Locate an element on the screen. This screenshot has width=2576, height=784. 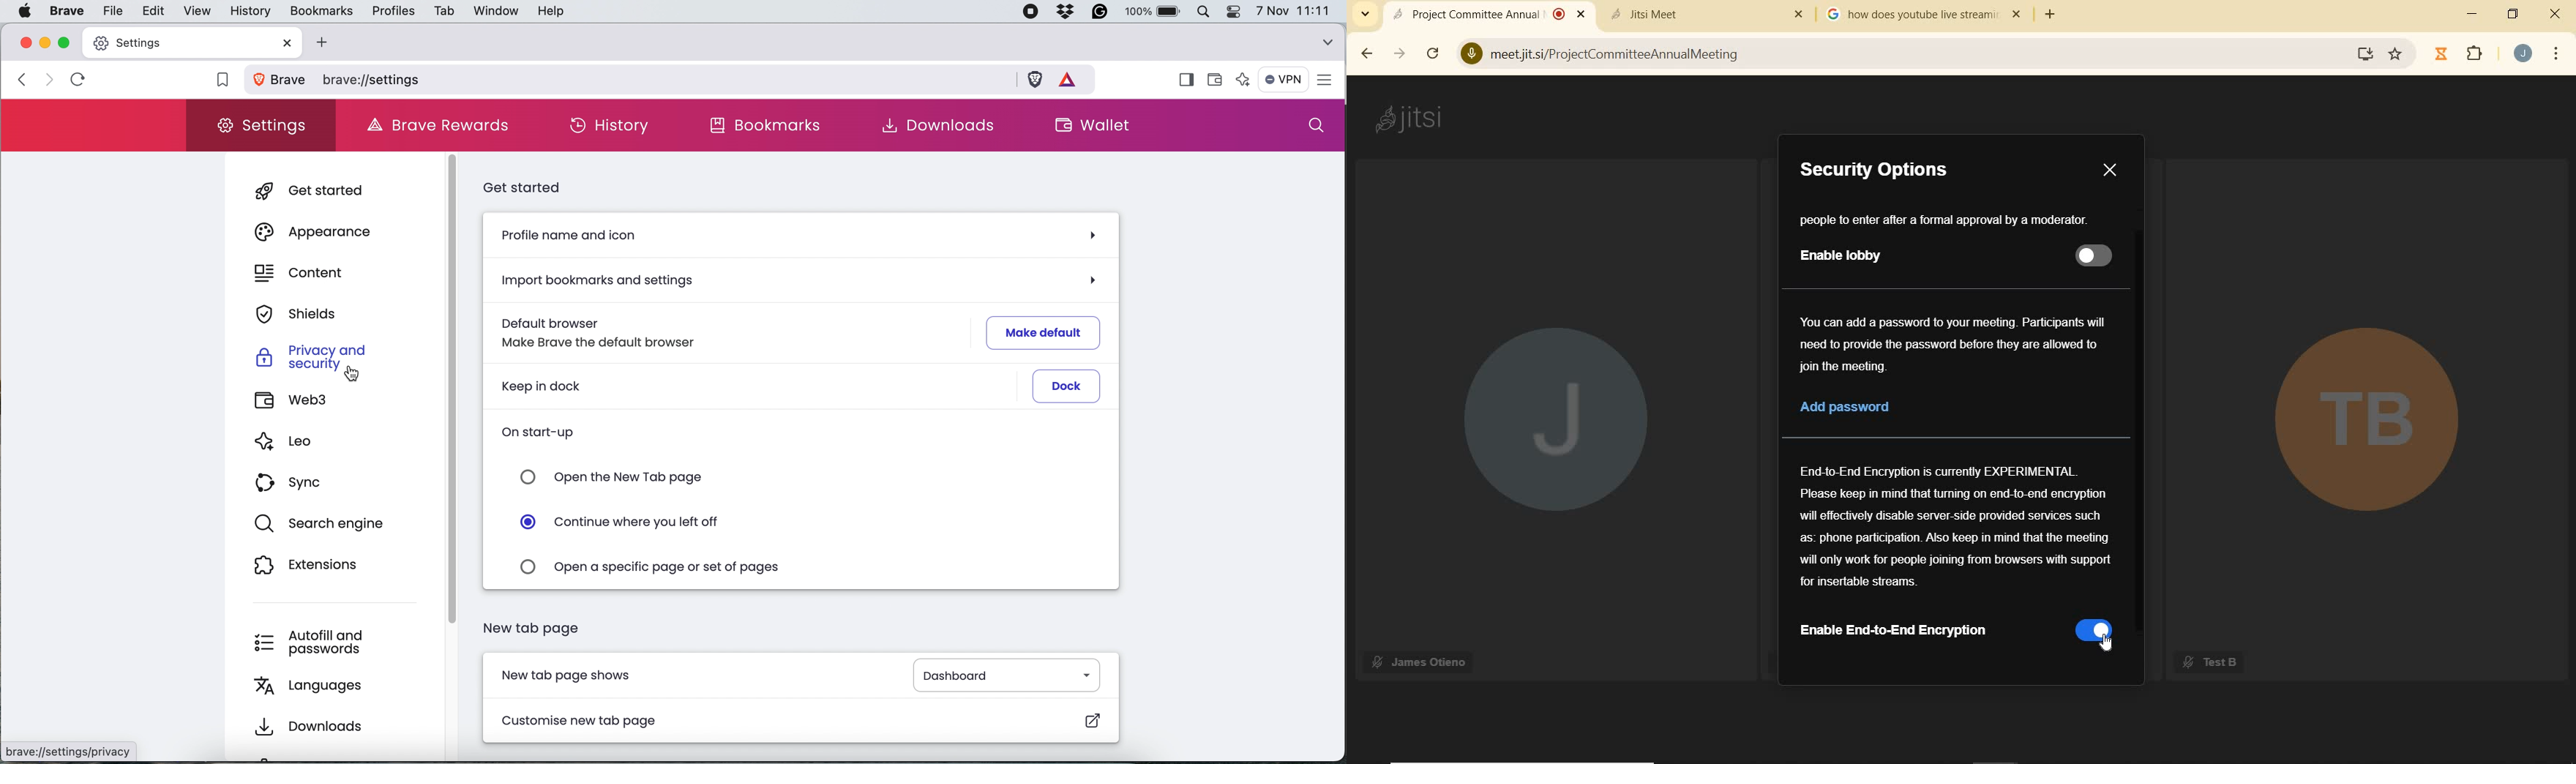
BACK is located at coordinates (1364, 55).